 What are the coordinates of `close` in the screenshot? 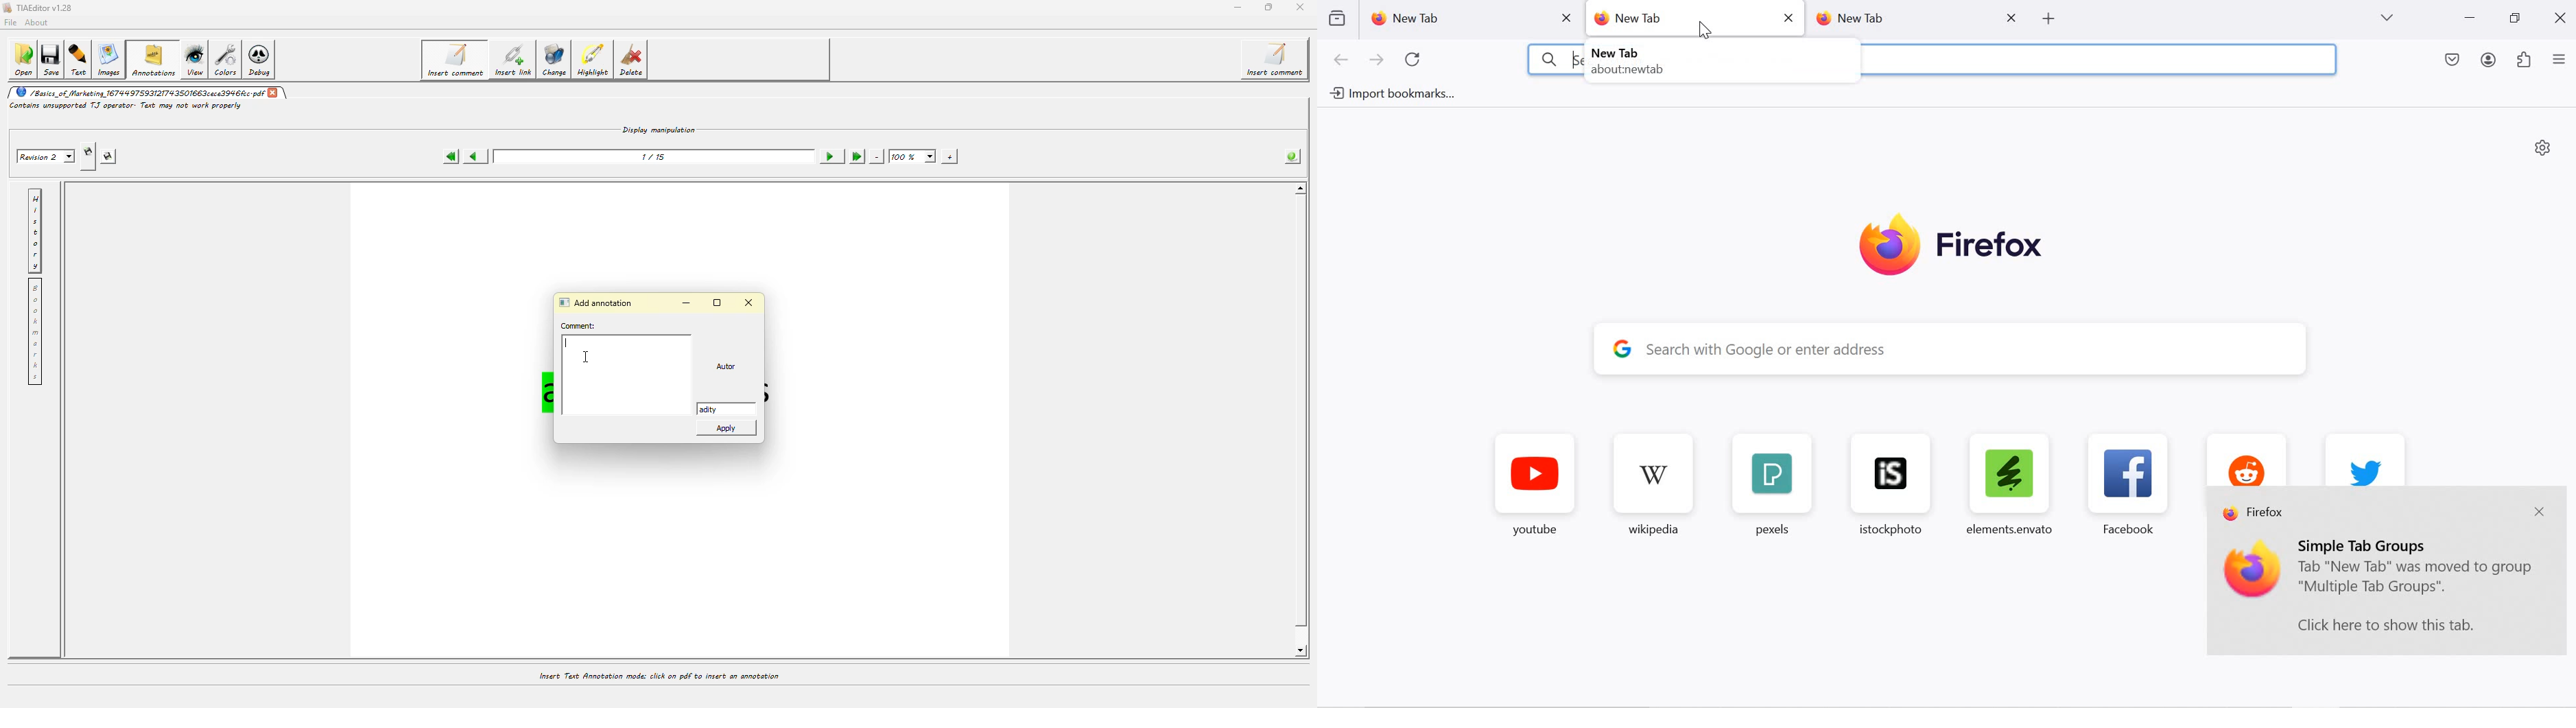 It's located at (2562, 16).